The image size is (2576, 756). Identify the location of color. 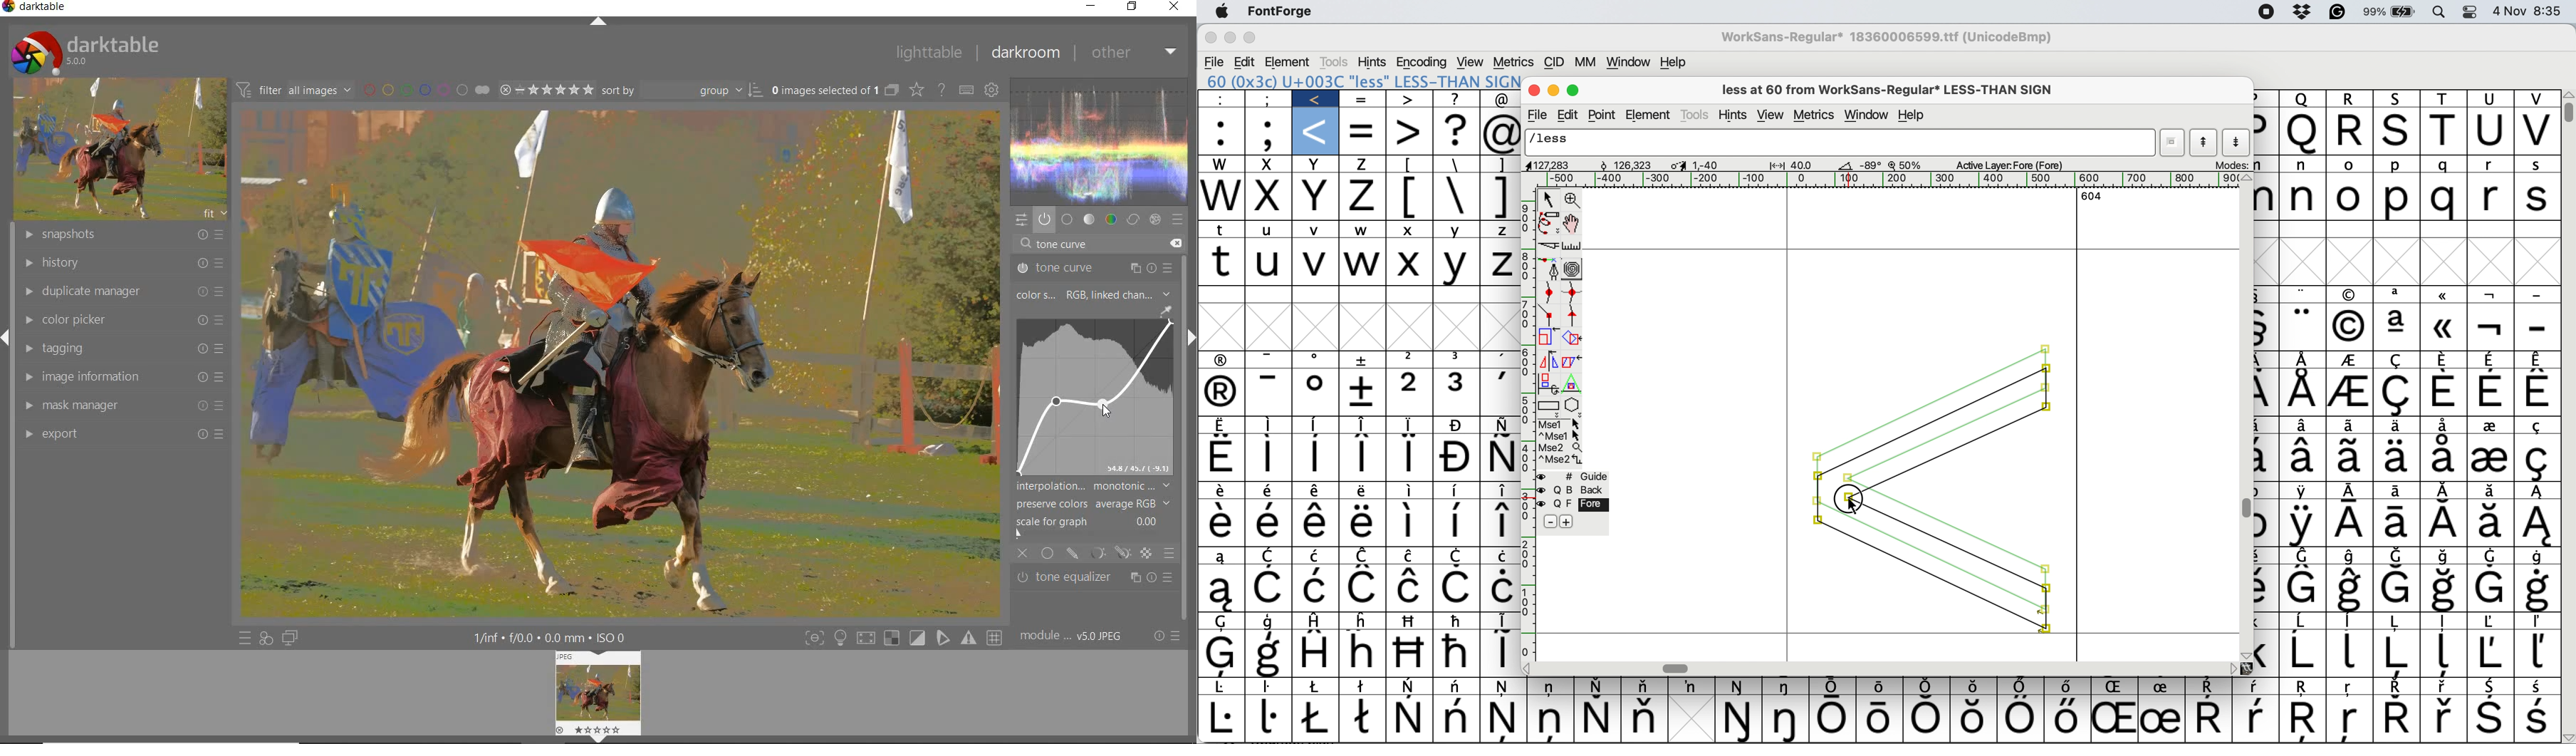
(1112, 219).